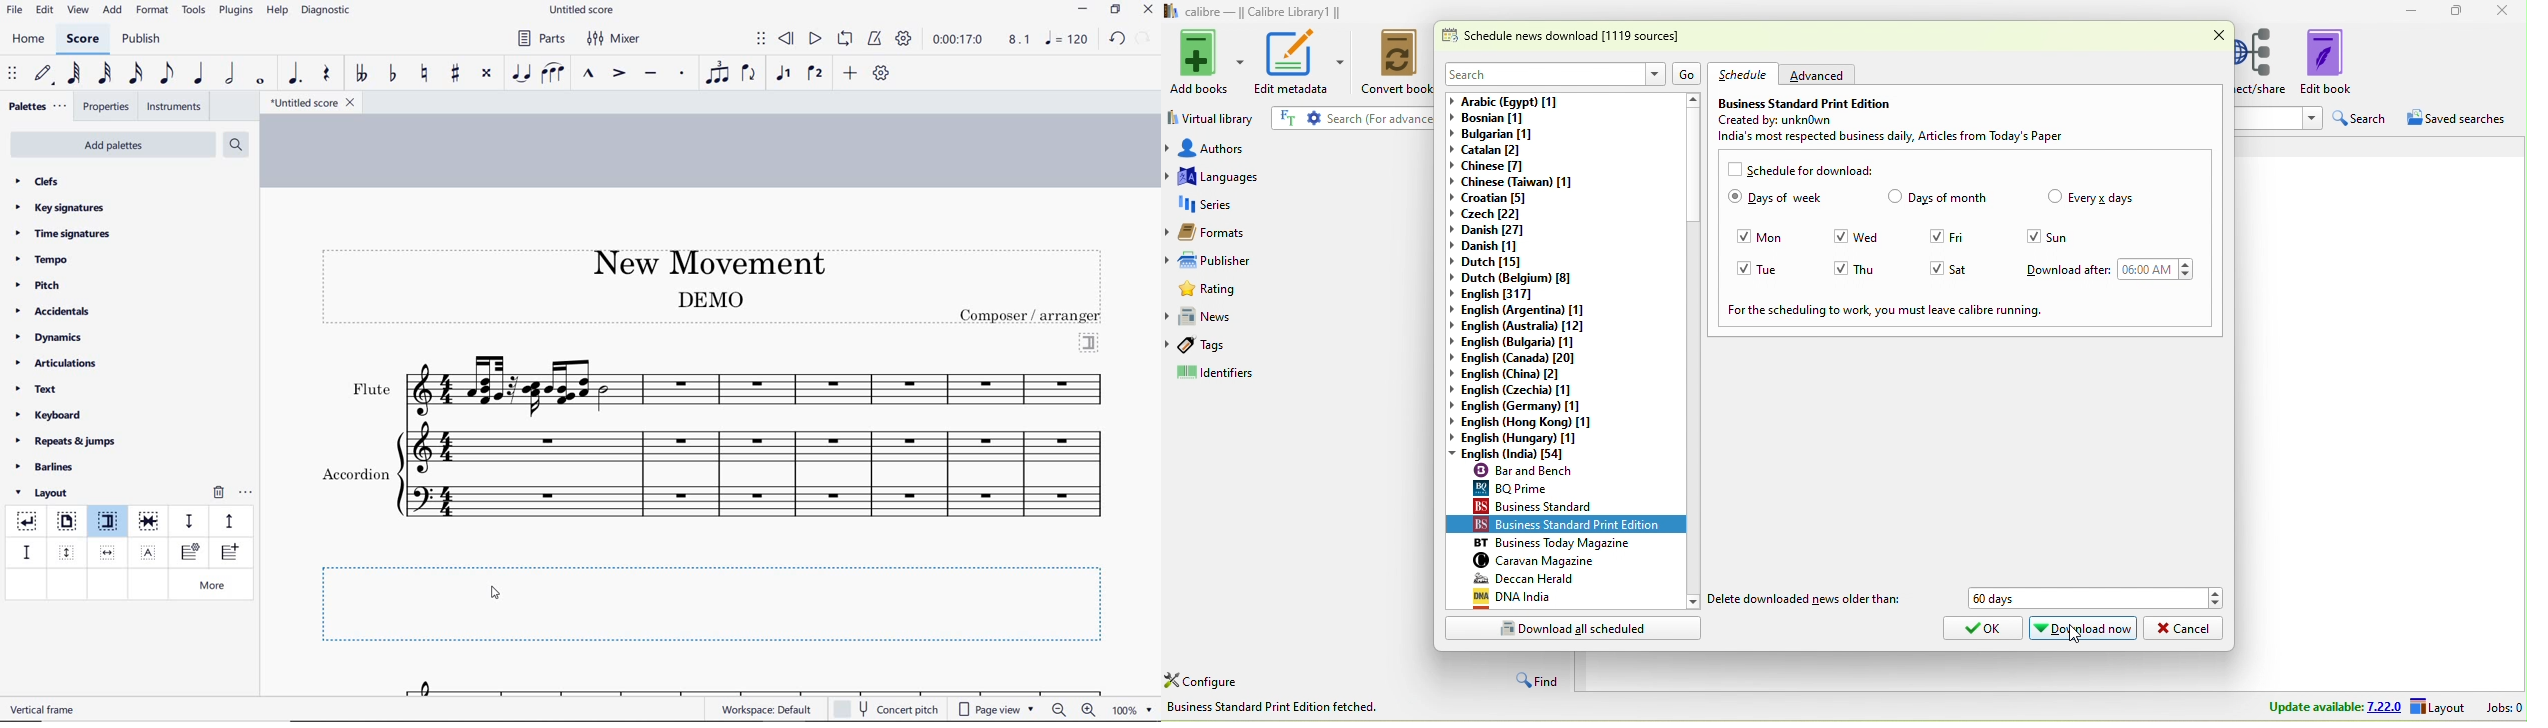 The height and width of the screenshot is (728, 2548). I want to click on english (hong kong)[1], so click(1528, 422).